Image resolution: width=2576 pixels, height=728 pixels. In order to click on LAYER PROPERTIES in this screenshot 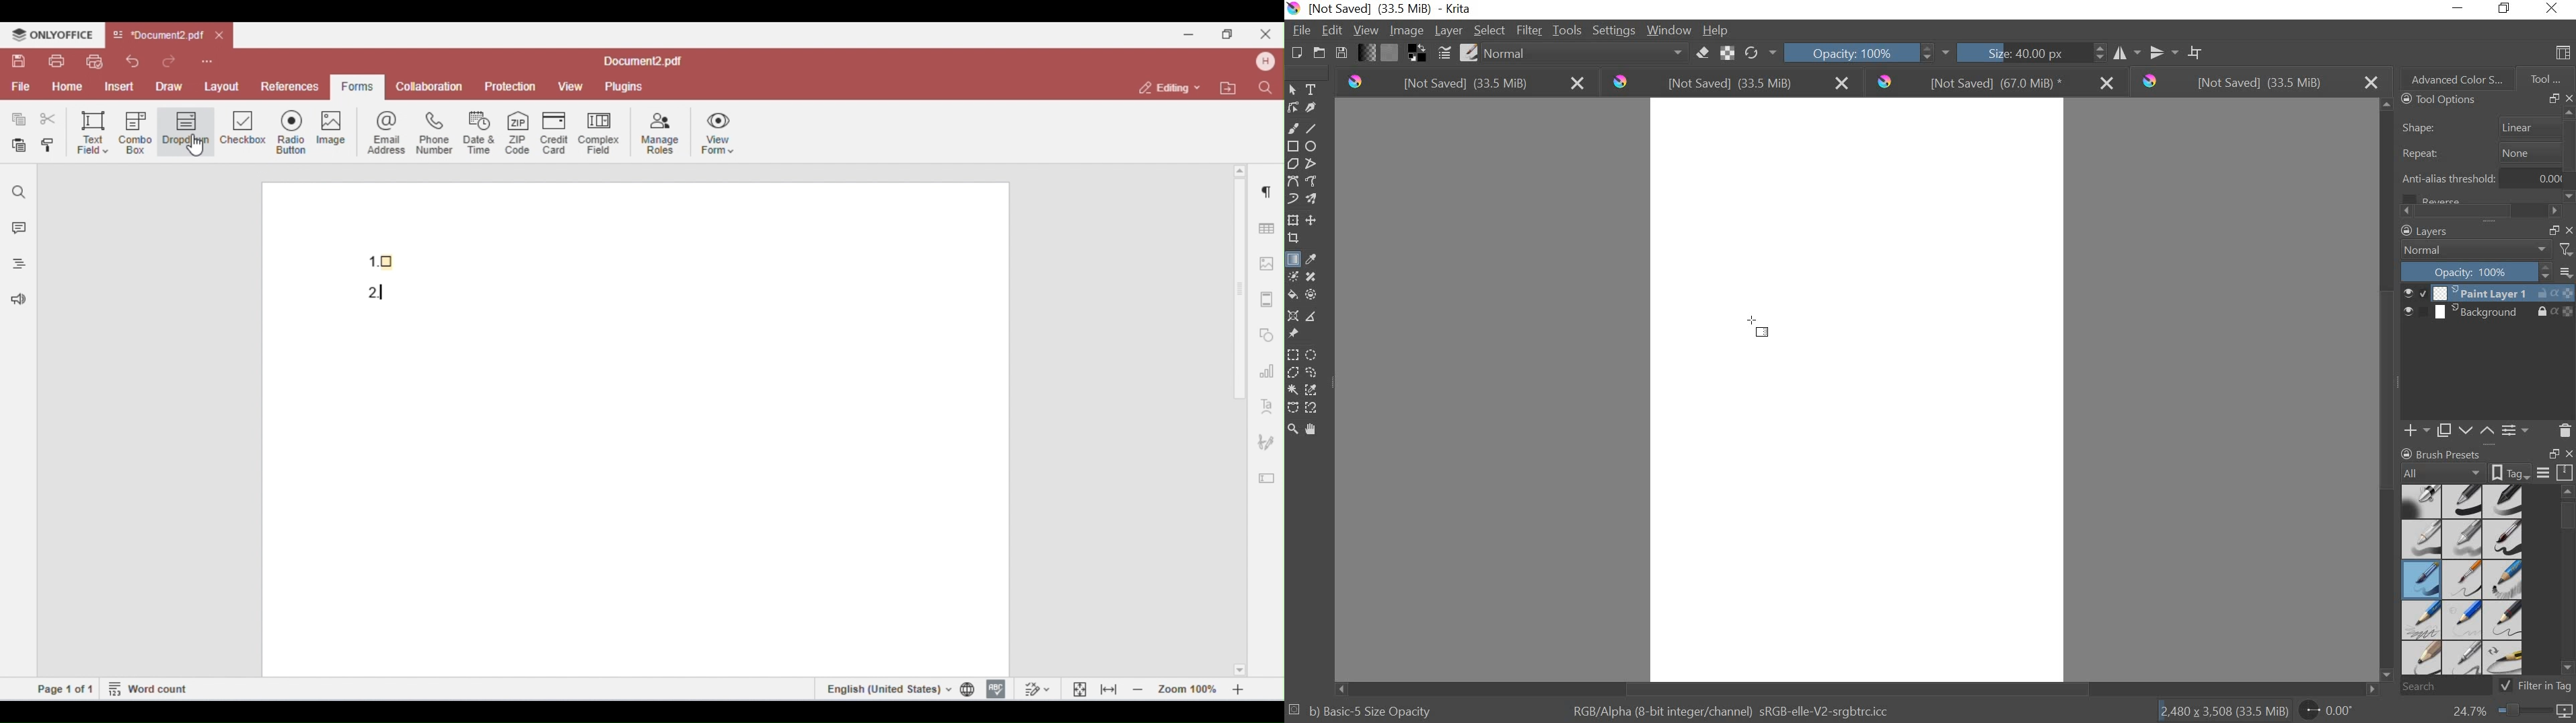, I will do `click(2515, 430)`.